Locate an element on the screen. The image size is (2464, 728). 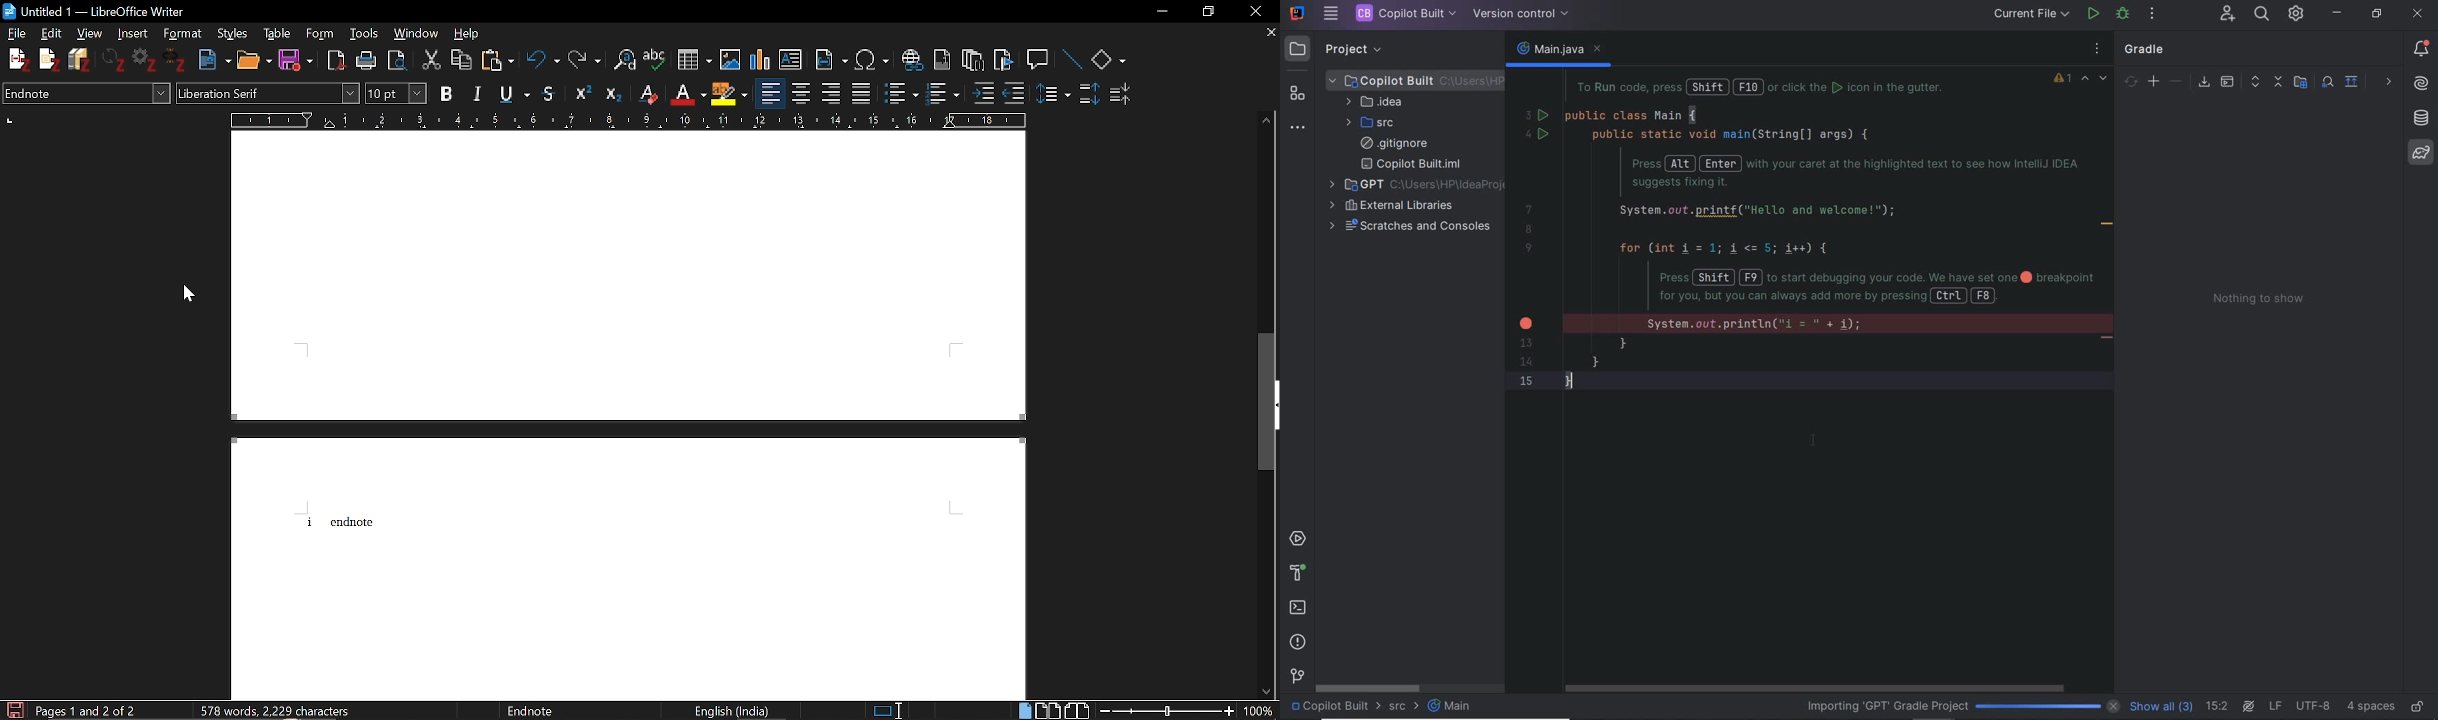
Strikethrough is located at coordinates (549, 93).